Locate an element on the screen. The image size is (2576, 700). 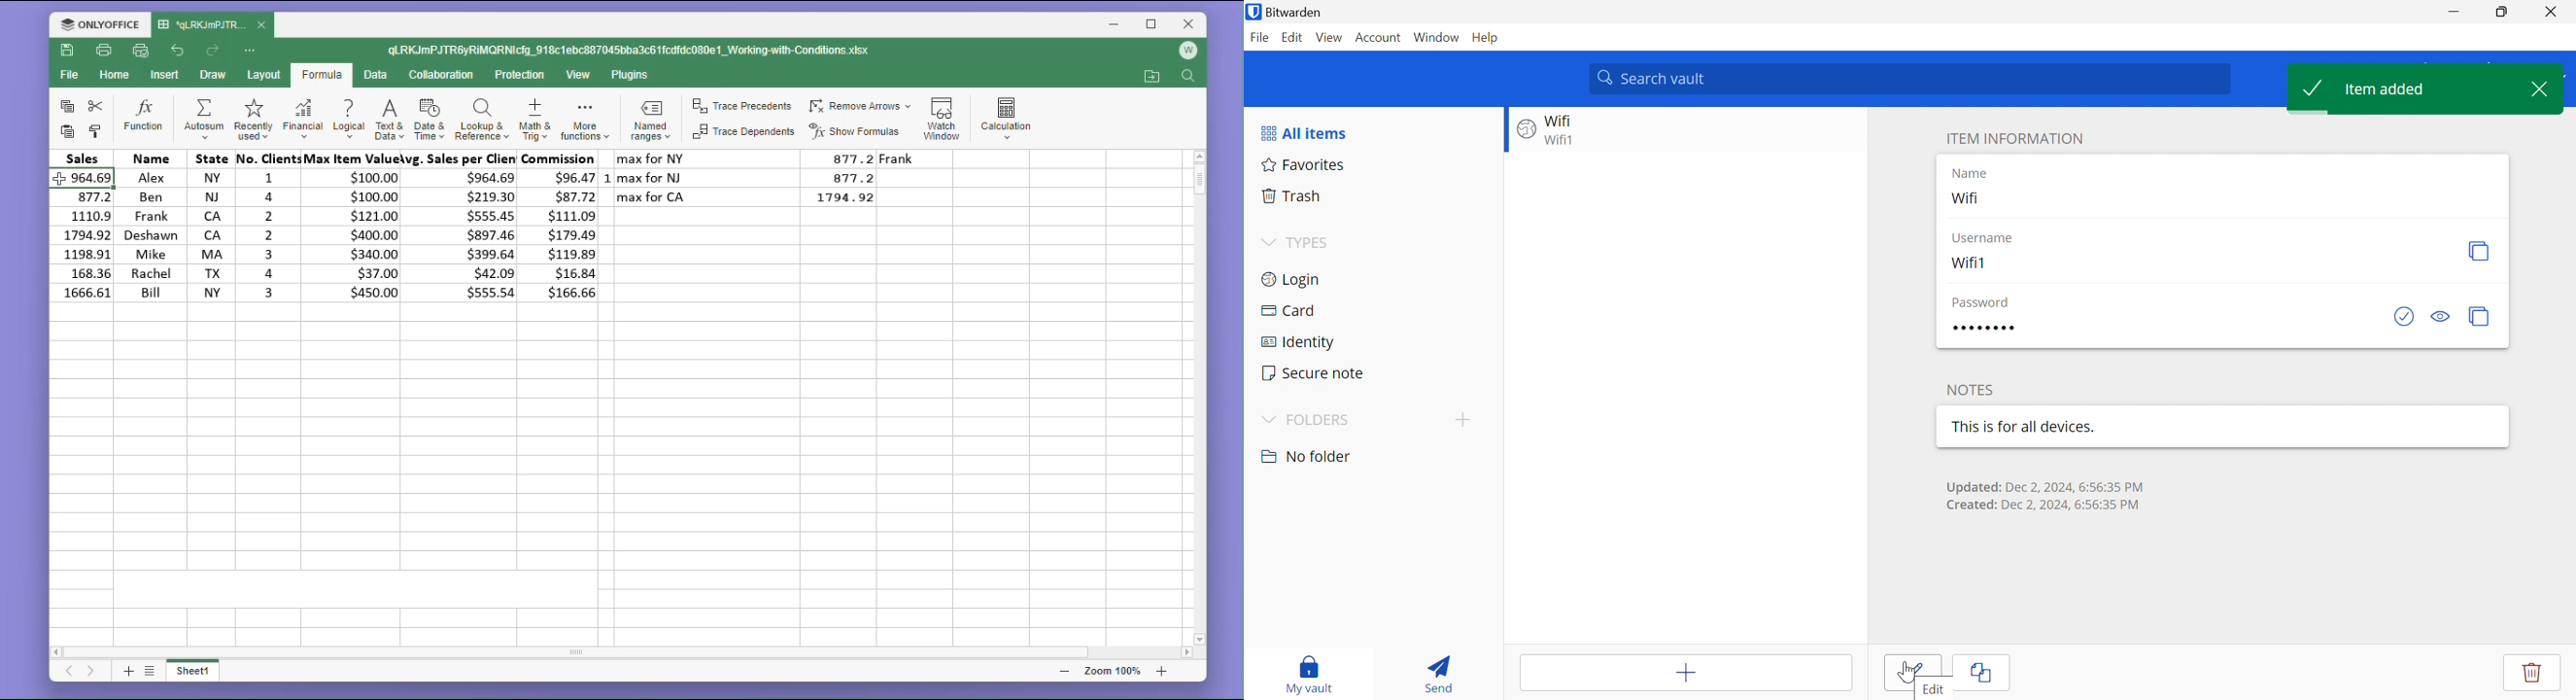
scroll left is located at coordinates (57, 649).